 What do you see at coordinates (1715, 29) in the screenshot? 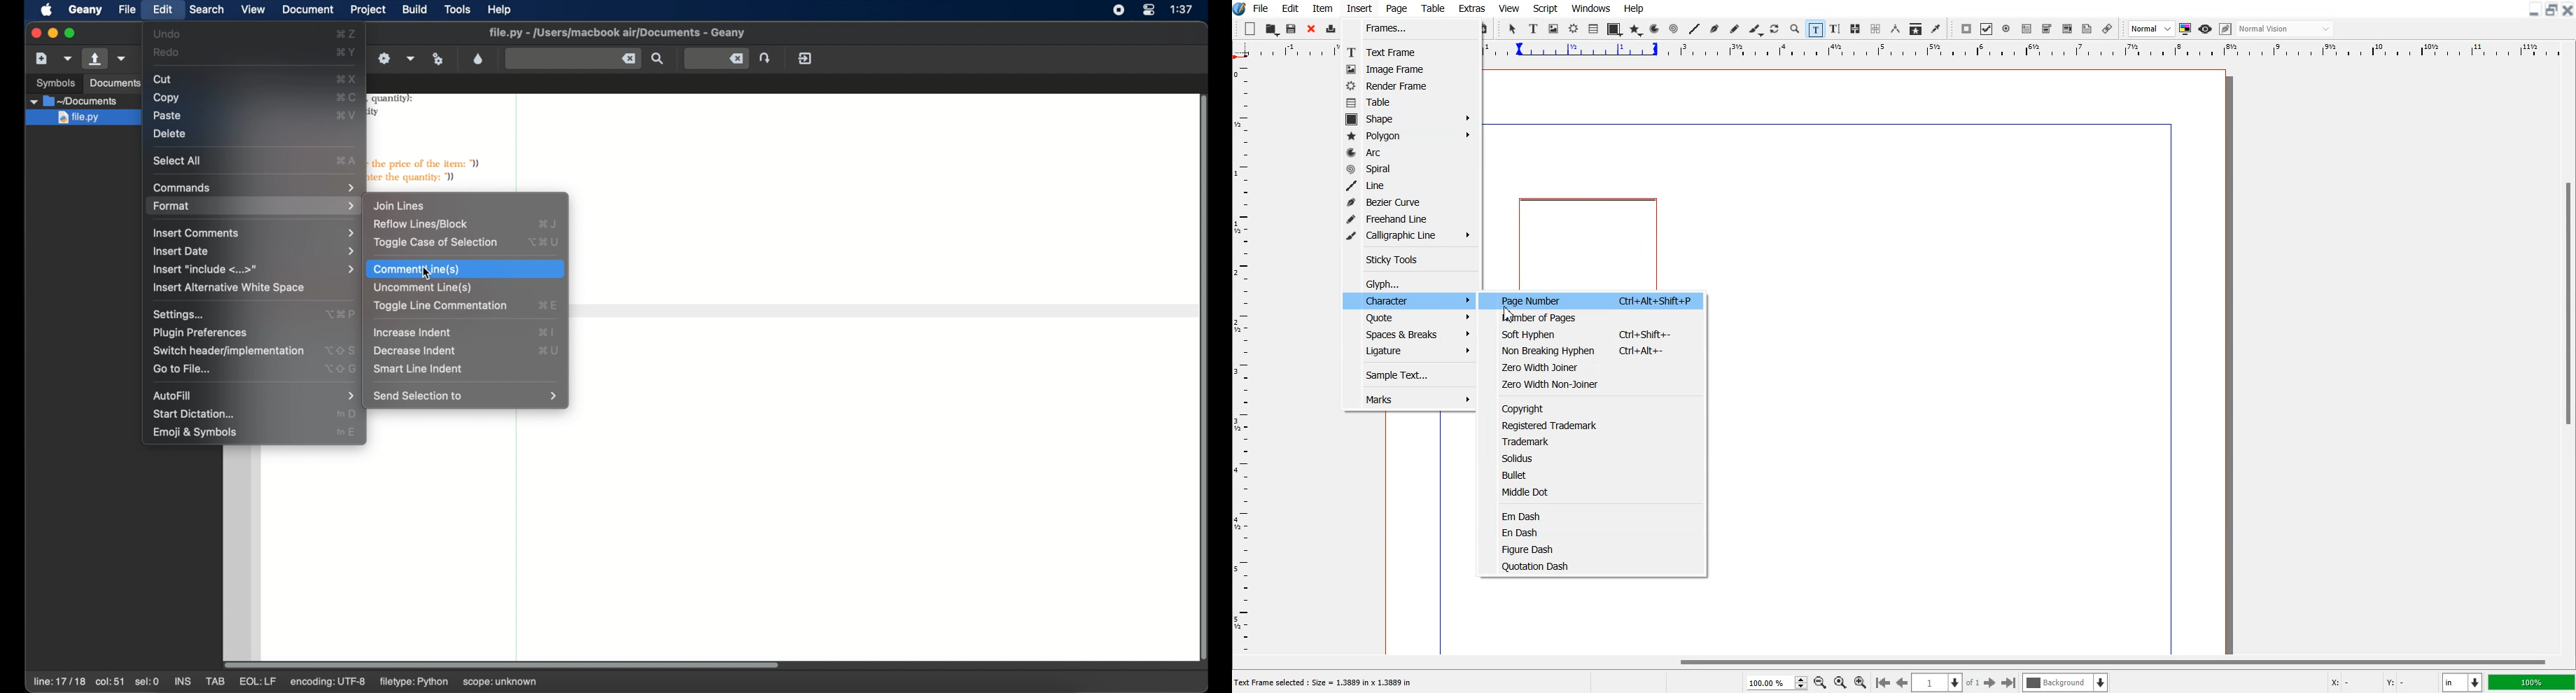
I see `Bezier curve` at bounding box center [1715, 29].